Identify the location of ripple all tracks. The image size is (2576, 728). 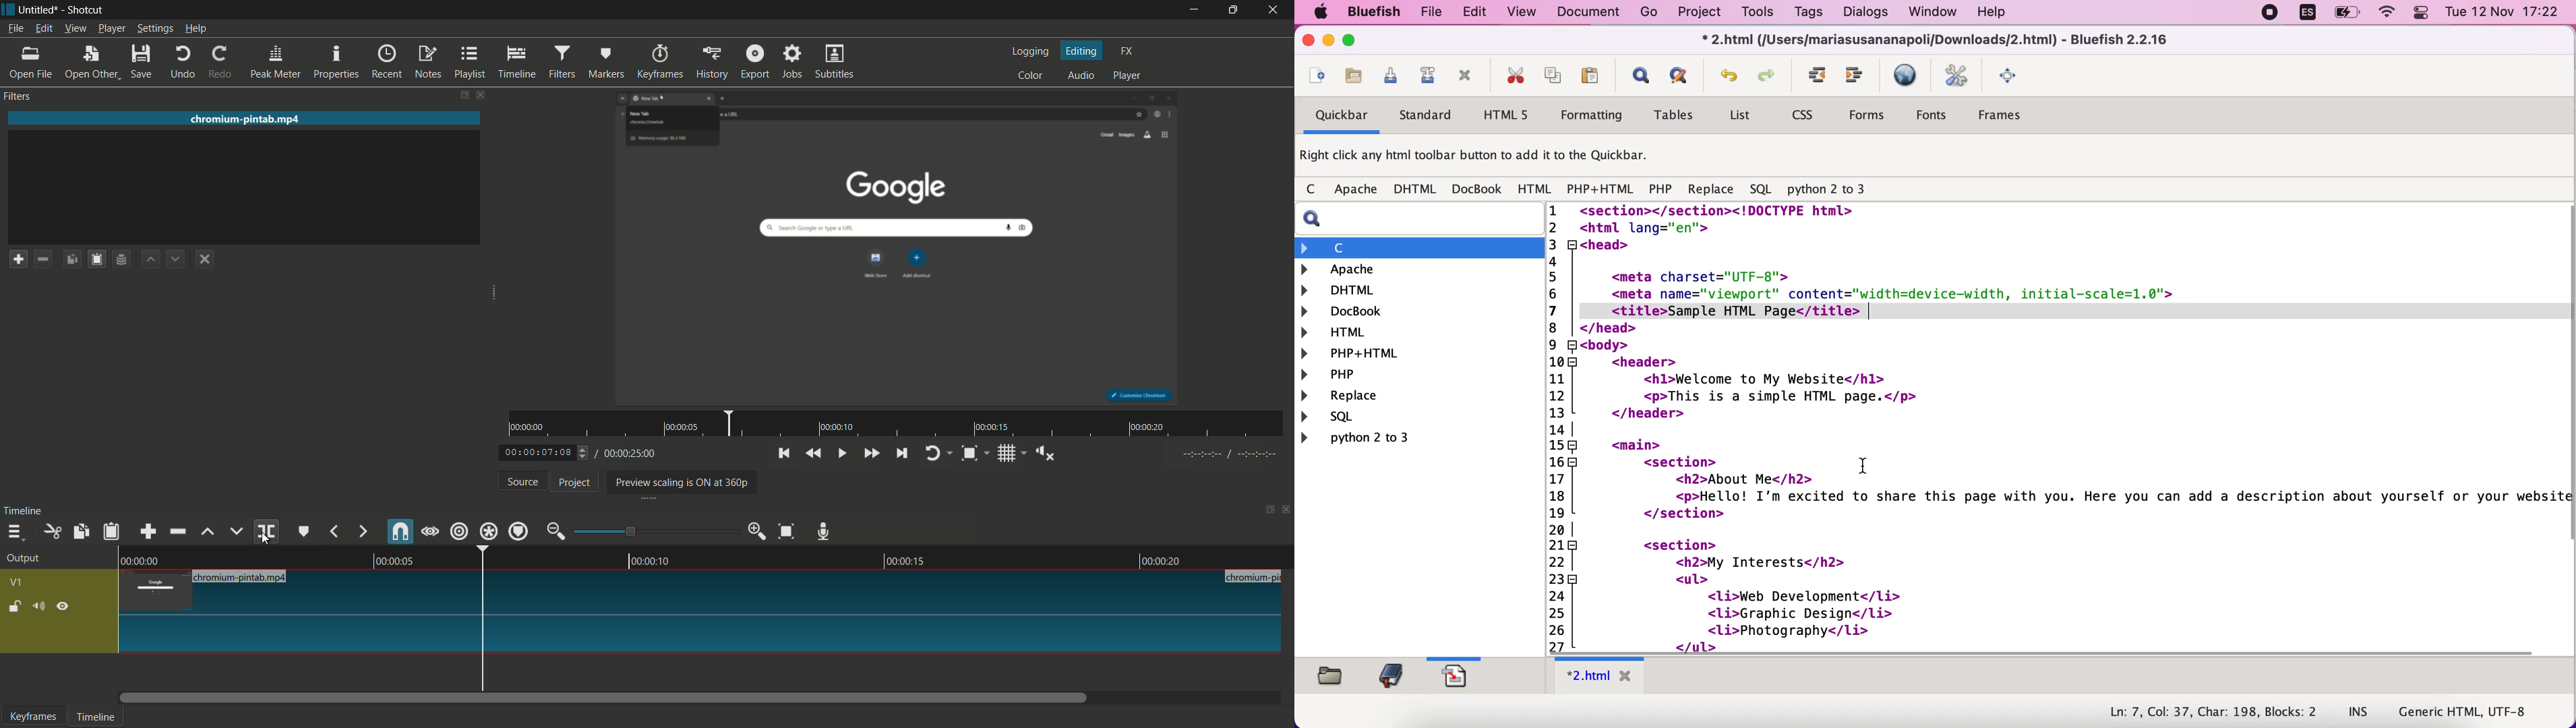
(487, 531).